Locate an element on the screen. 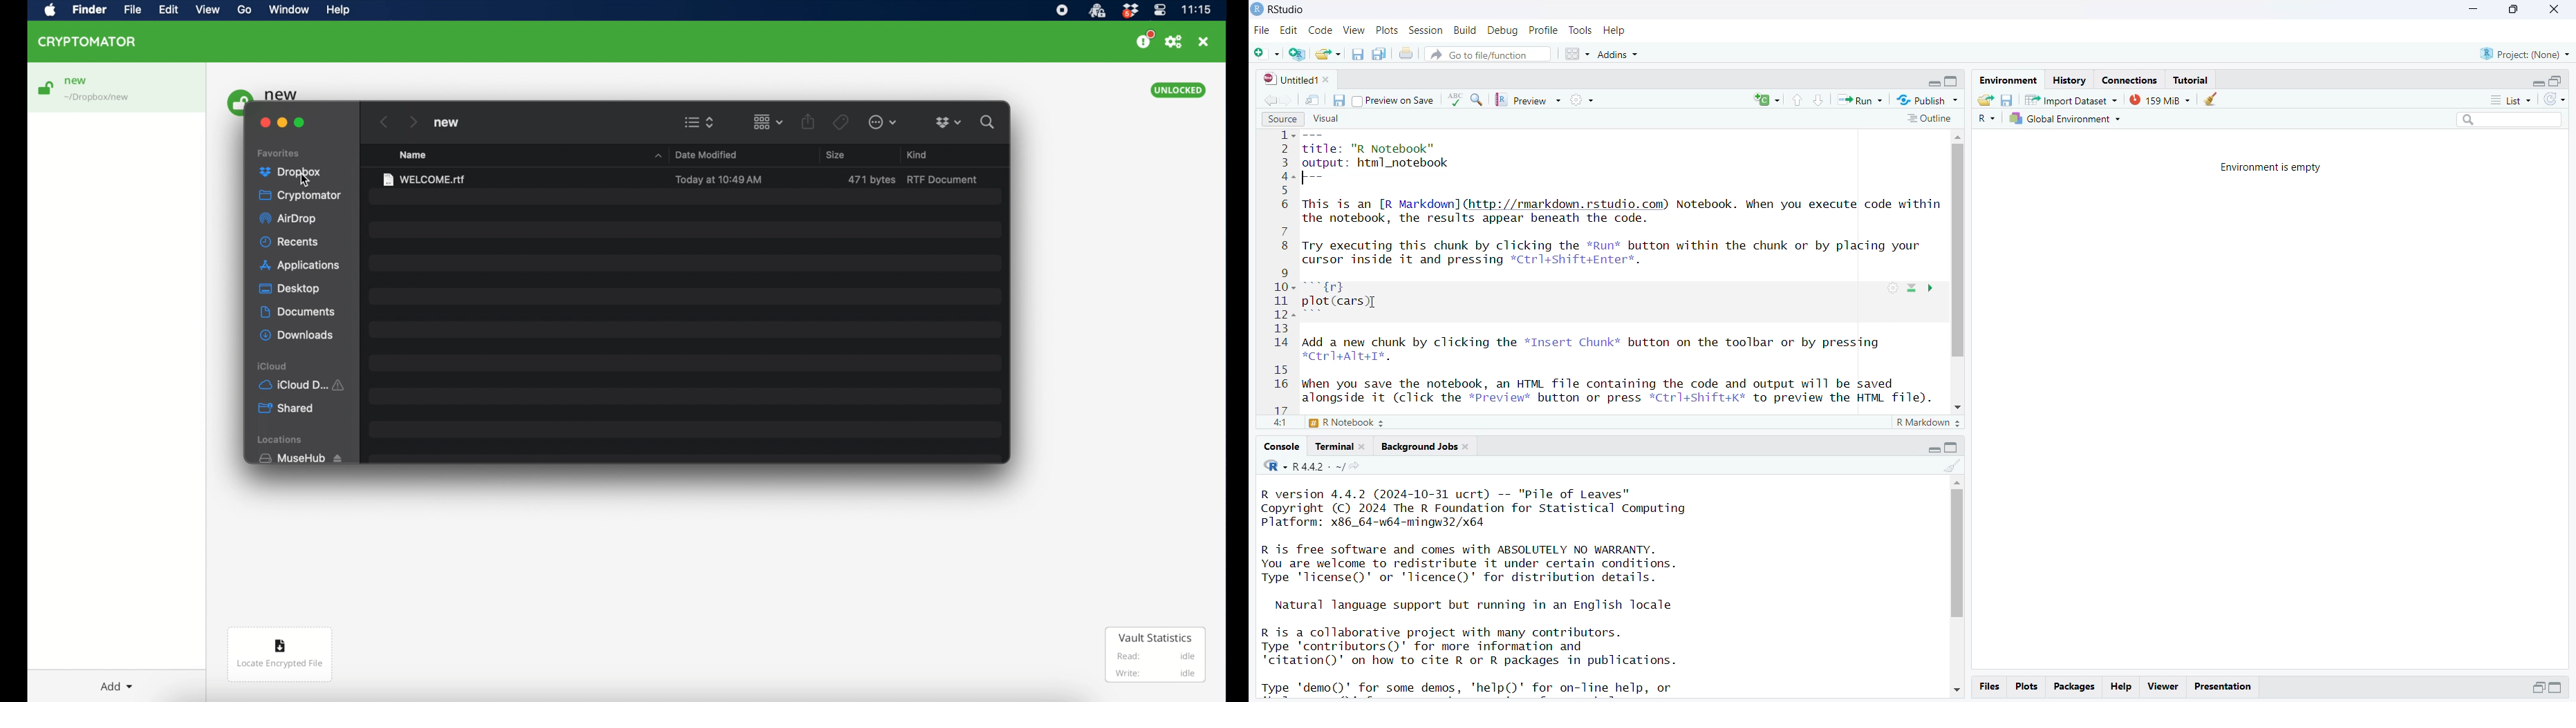  history is located at coordinates (2069, 81).